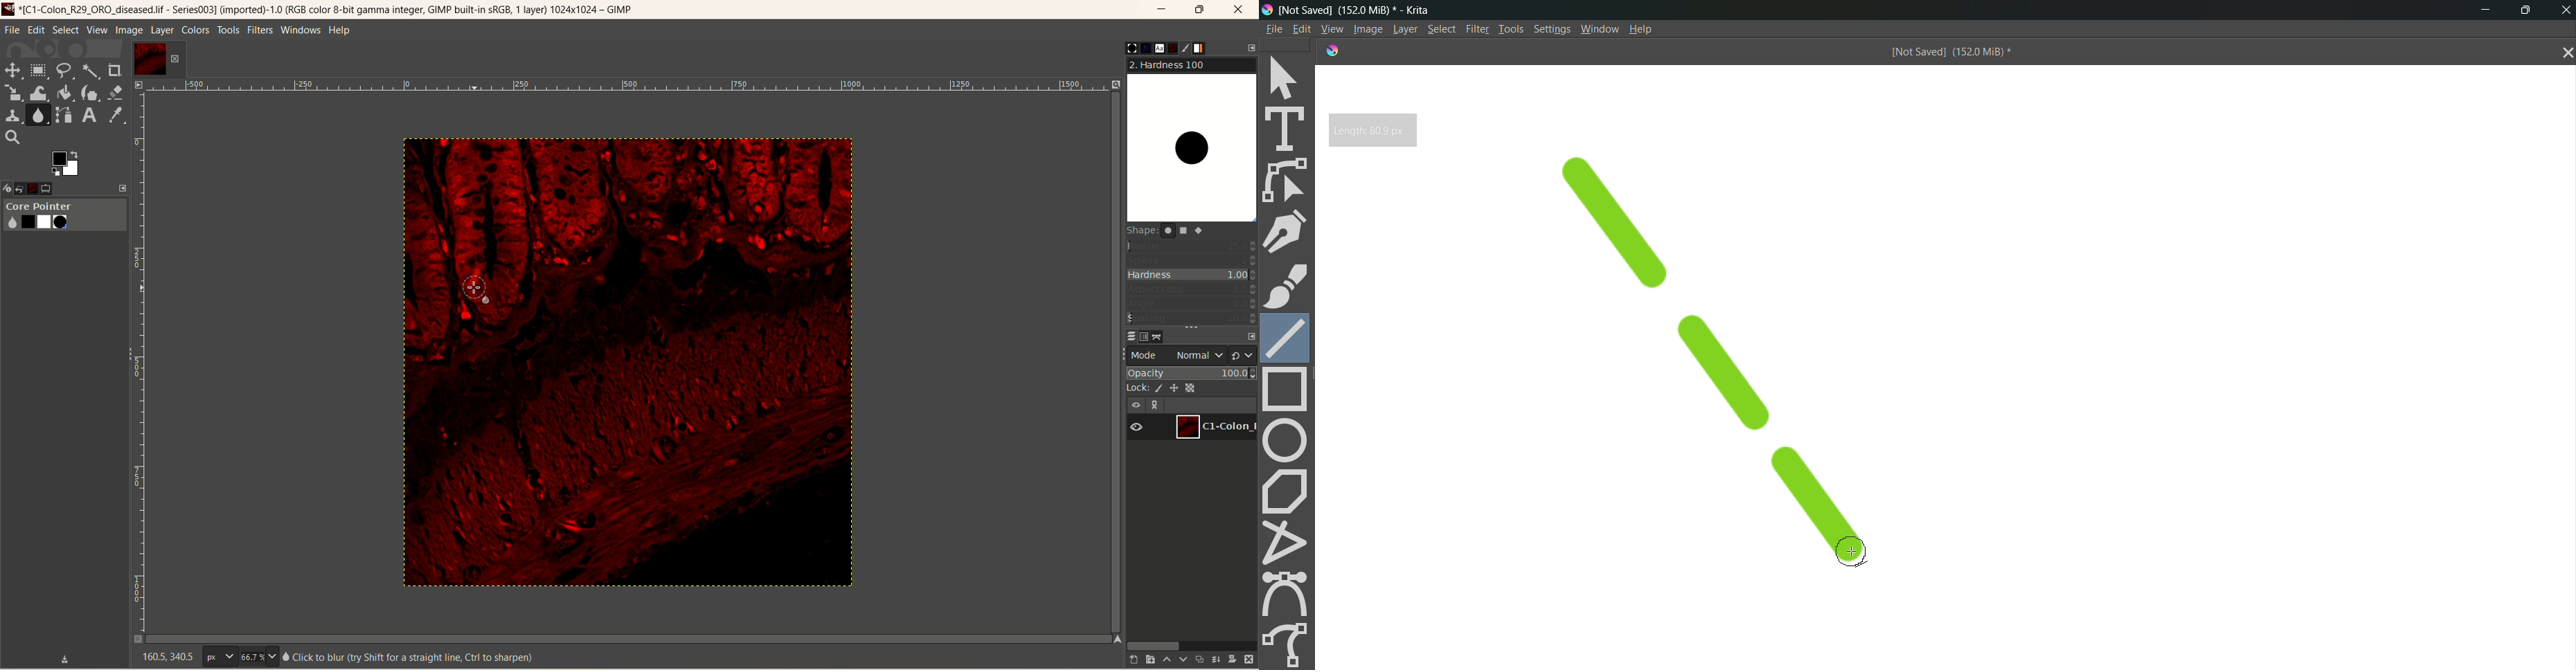 The image size is (2576, 672). Describe the element at coordinates (1215, 659) in the screenshot. I see `merge this layer` at that location.